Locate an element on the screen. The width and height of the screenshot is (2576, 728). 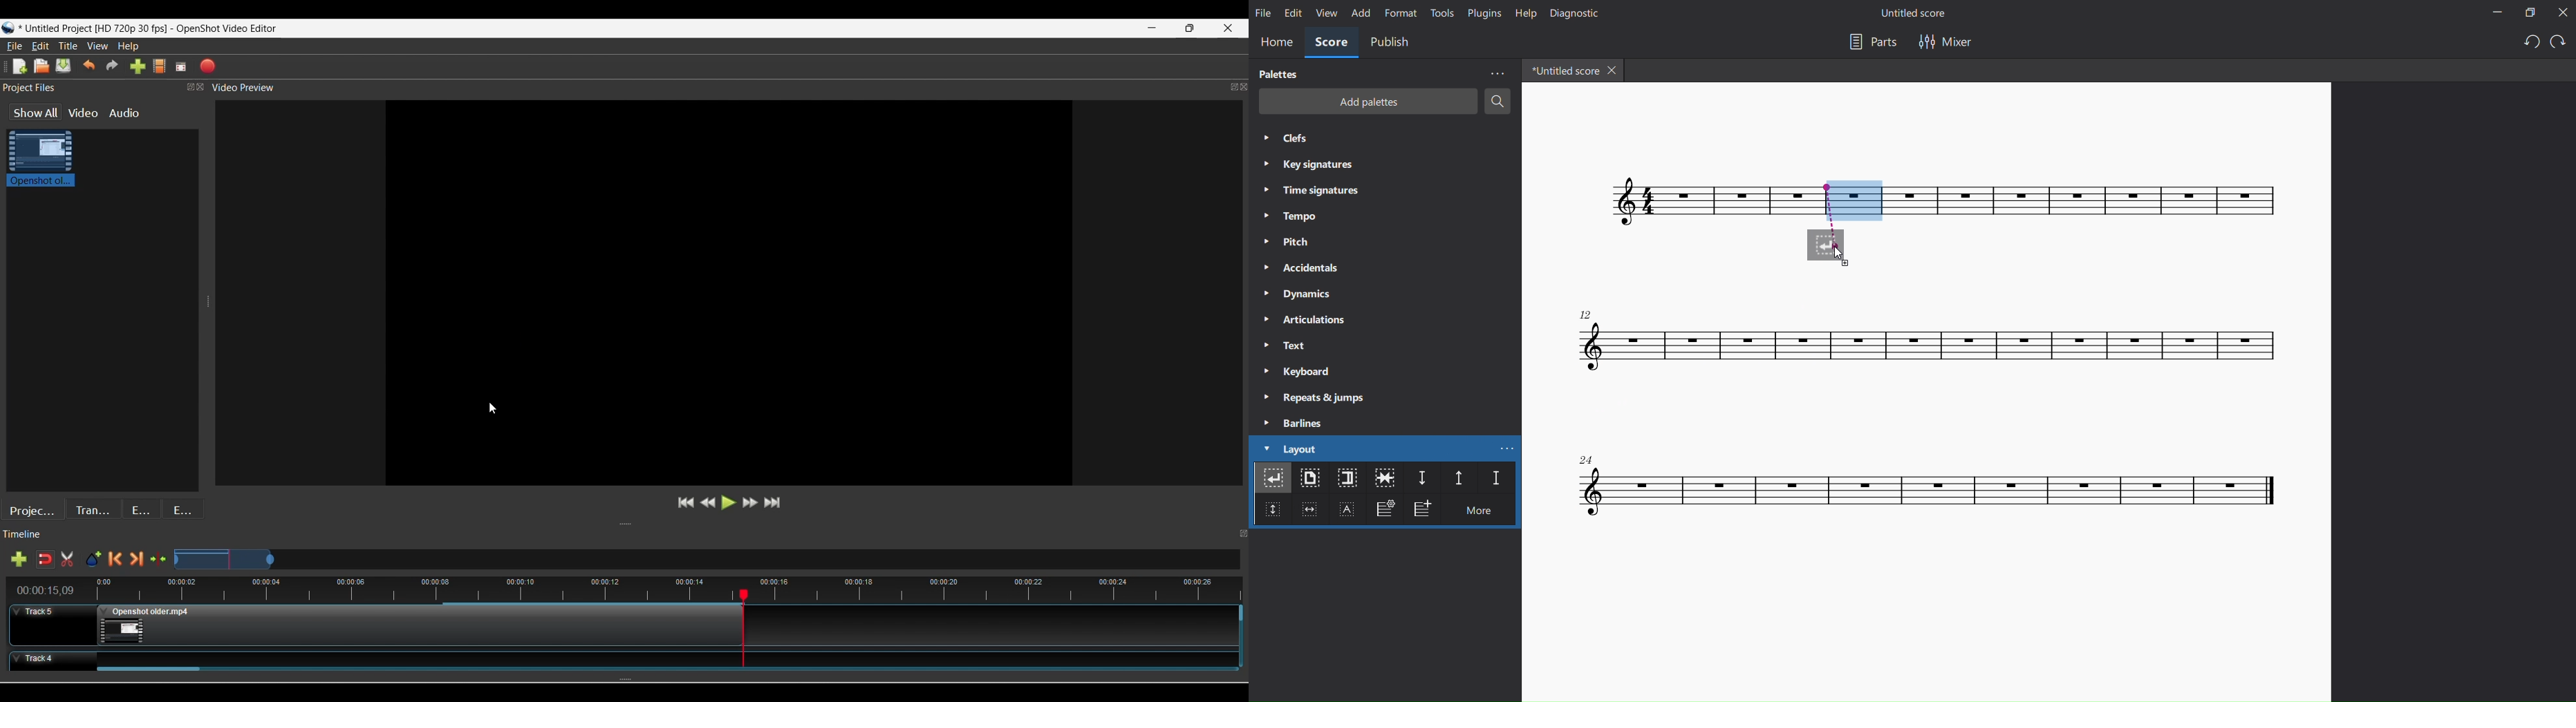
restore is located at coordinates (2527, 12).